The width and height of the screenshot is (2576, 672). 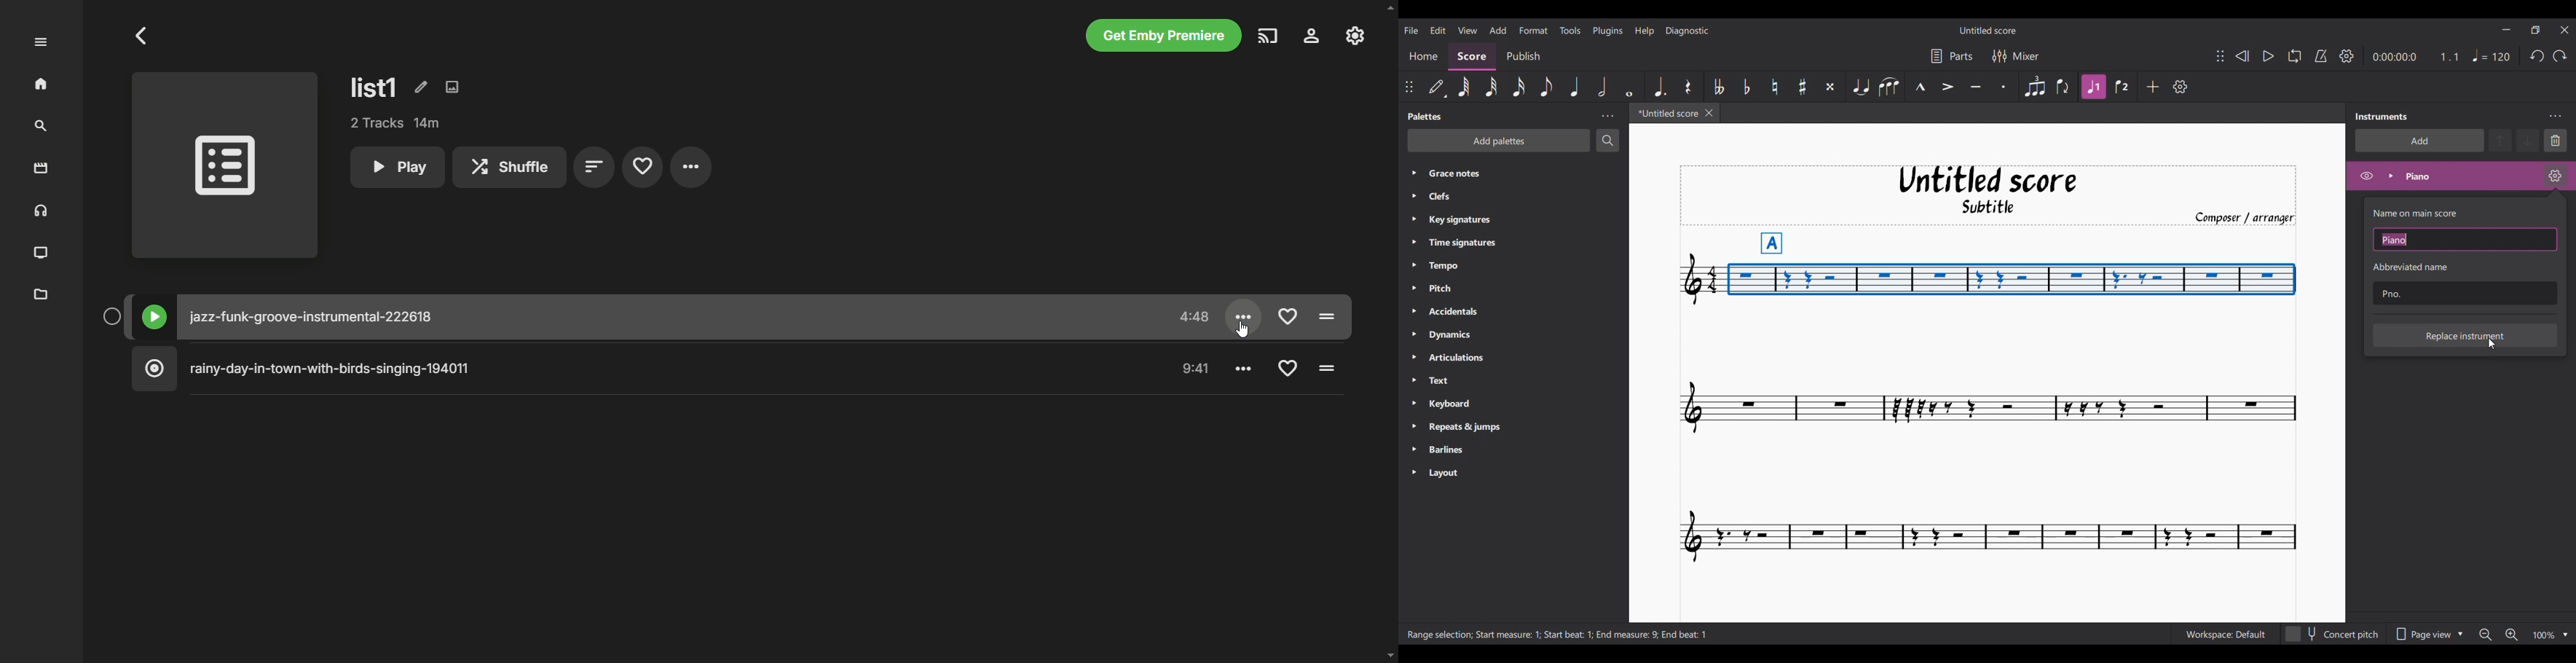 I want to click on Palette title, so click(x=1426, y=117).